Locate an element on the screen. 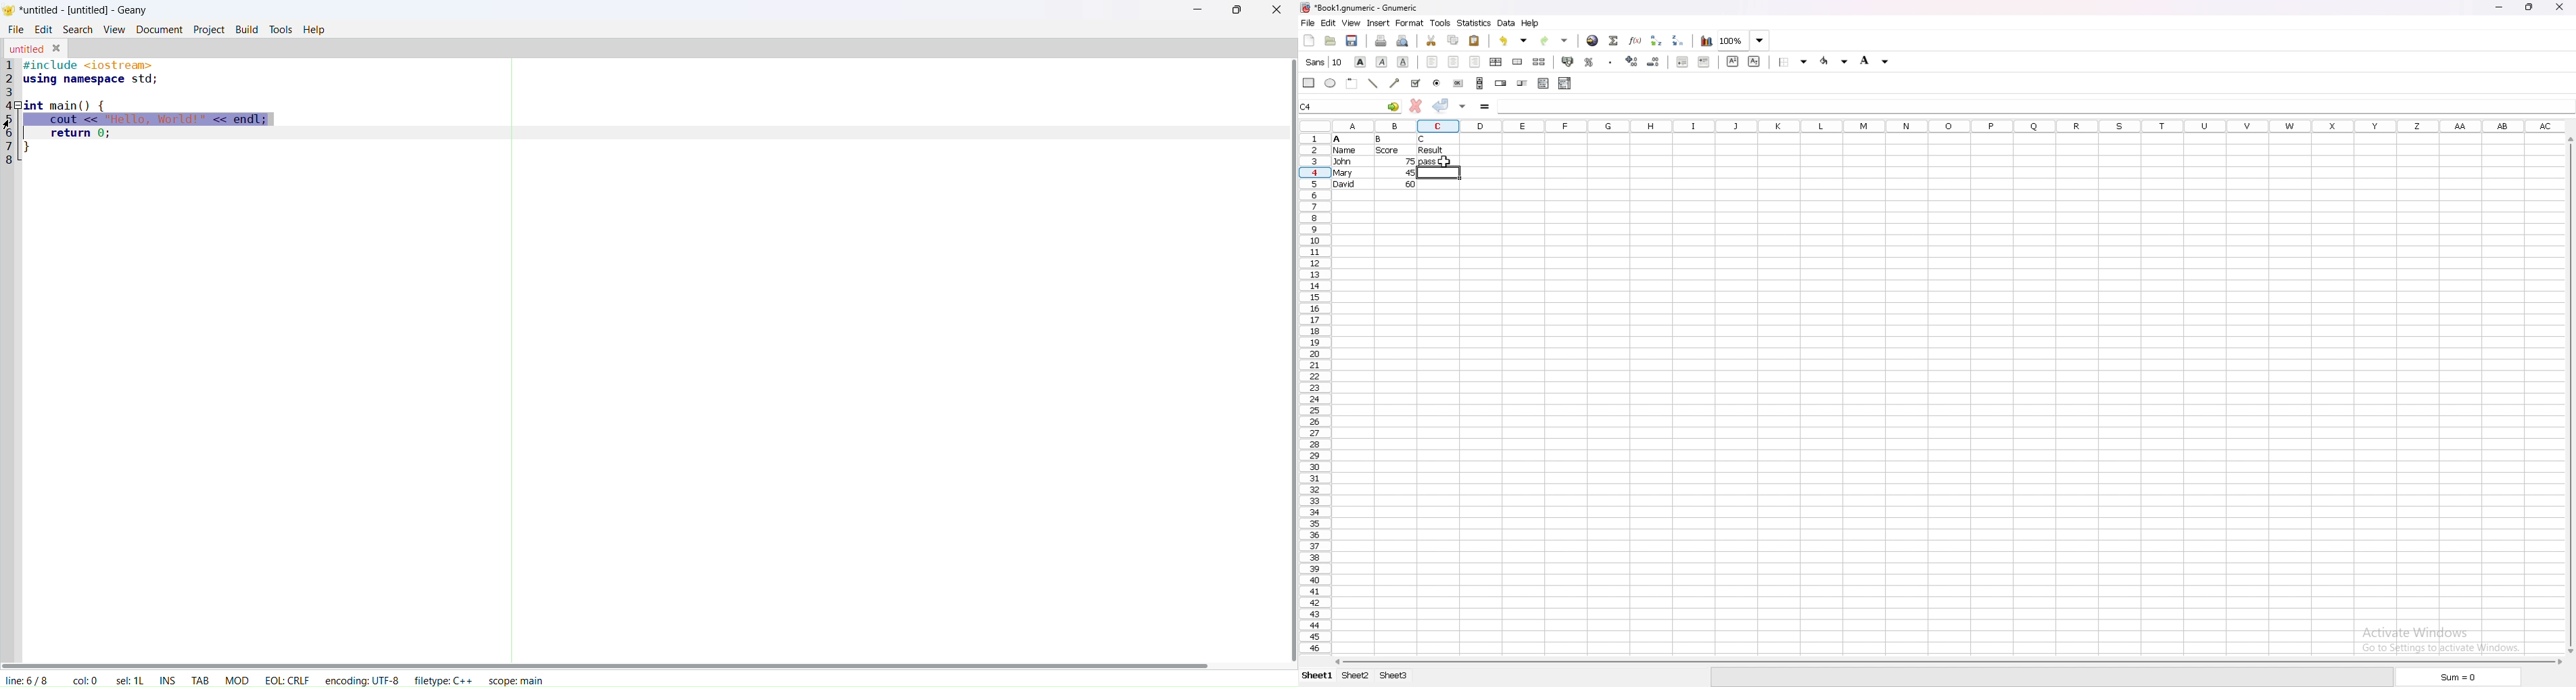 This screenshot has width=2576, height=700. file name is located at coordinates (1361, 7).